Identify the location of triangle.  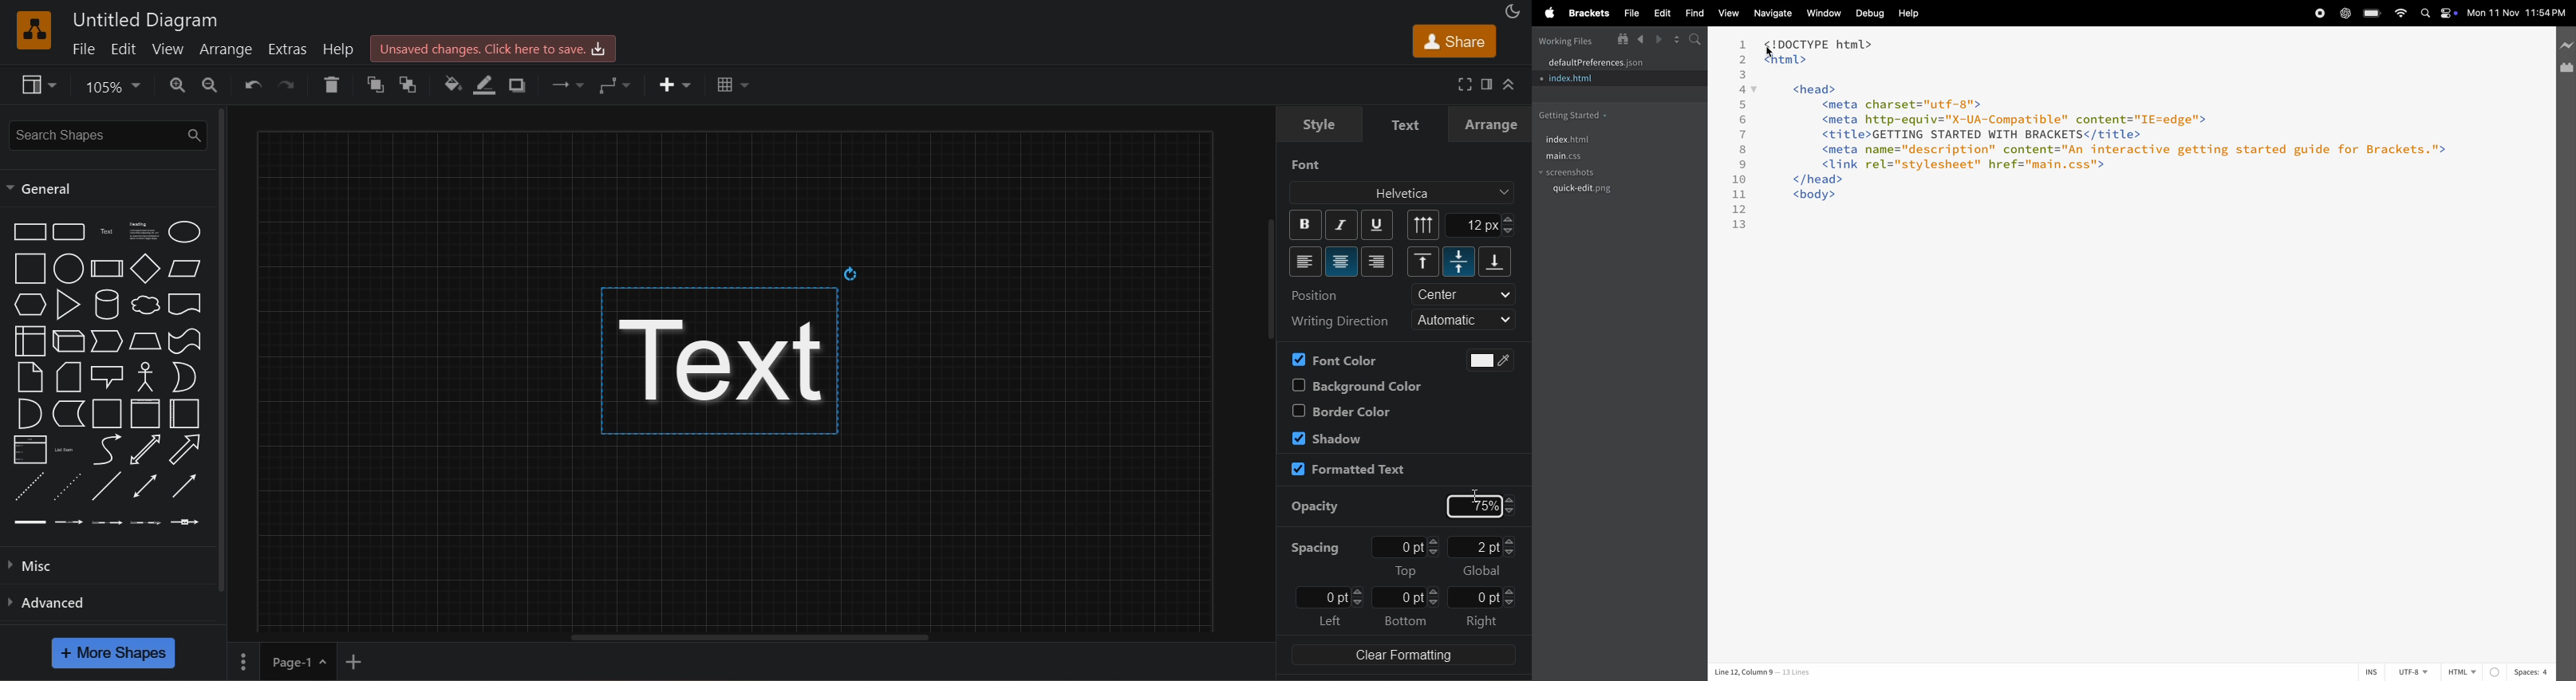
(69, 305).